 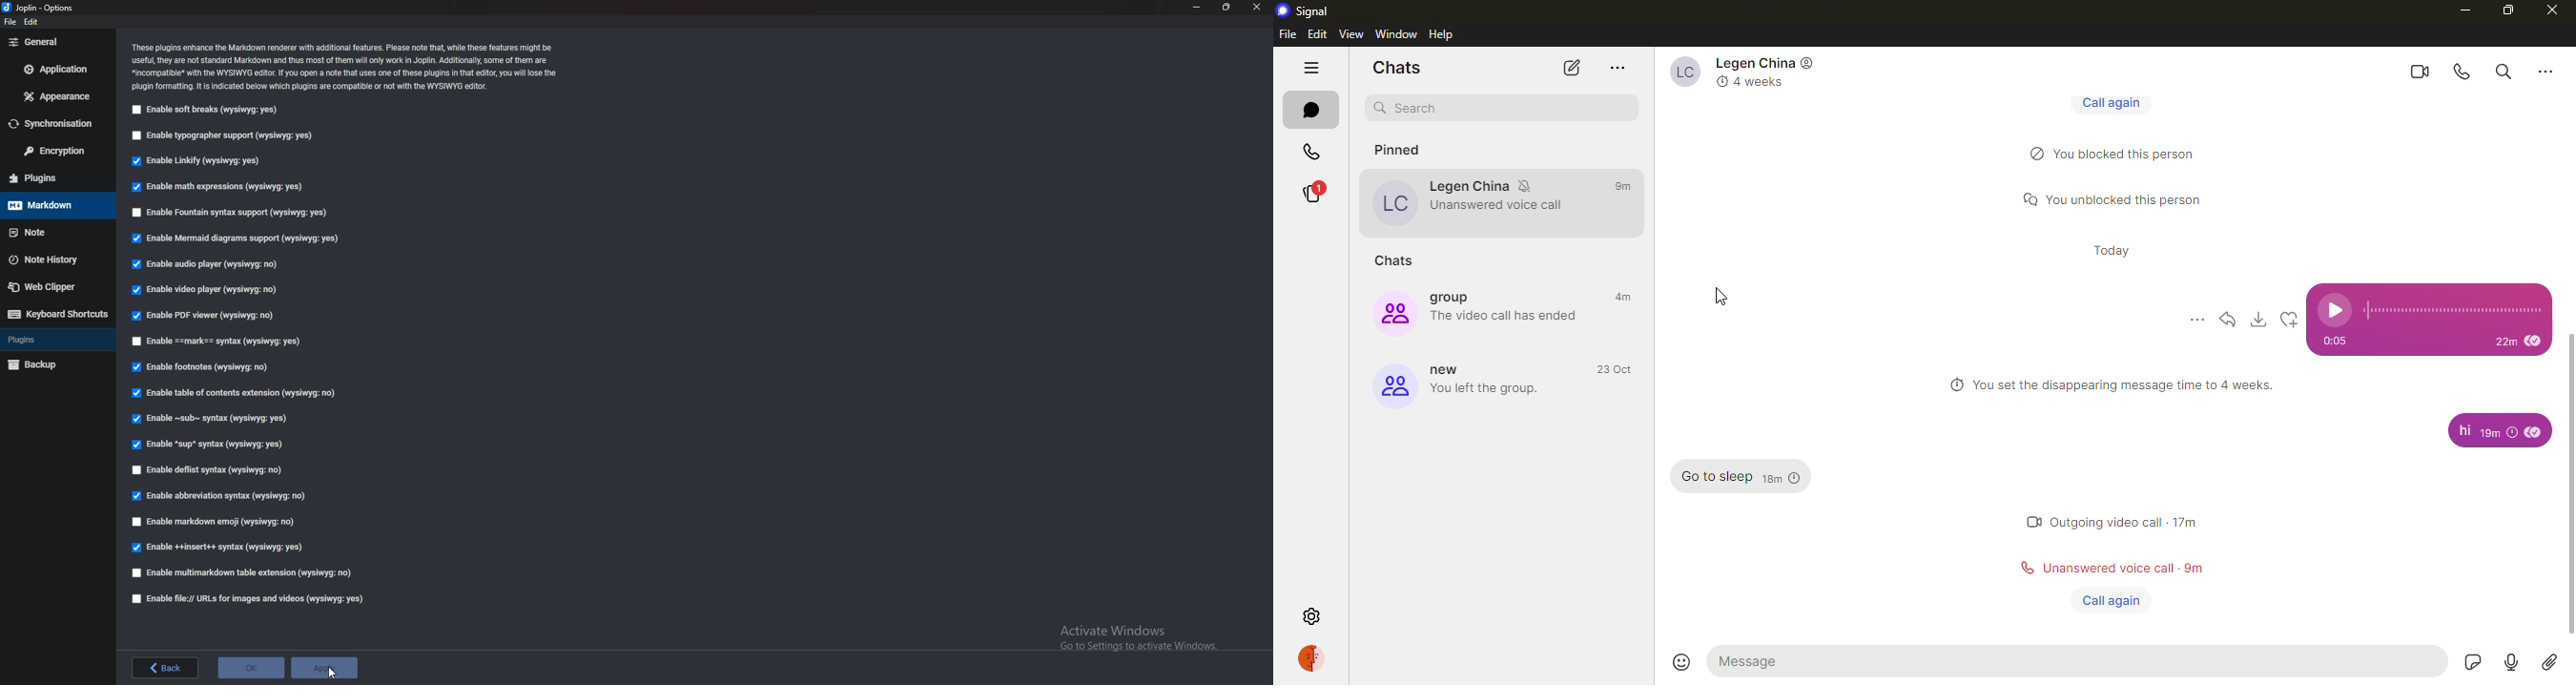 What do you see at coordinates (209, 469) in the screenshot?
I see `Enable deflist syntax` at bounding box center [209, 469].